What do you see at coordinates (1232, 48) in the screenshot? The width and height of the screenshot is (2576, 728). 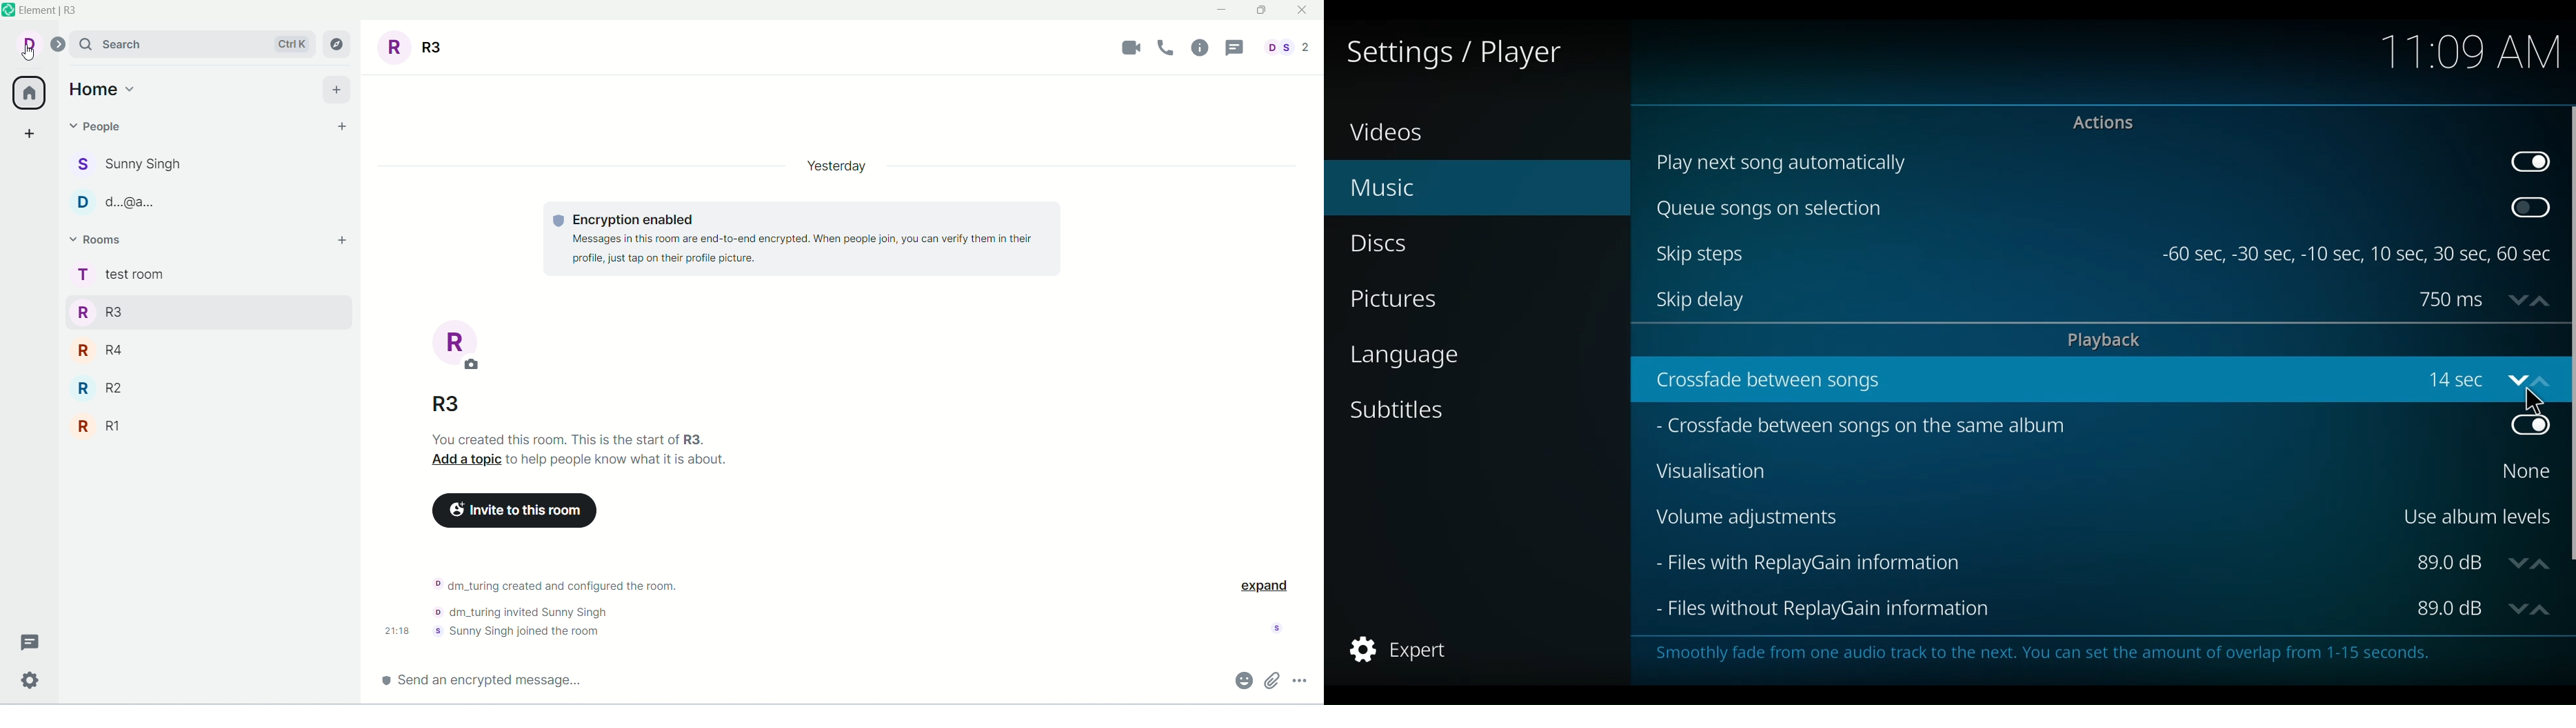 I see `threads` at bounding box center [1232, 48].